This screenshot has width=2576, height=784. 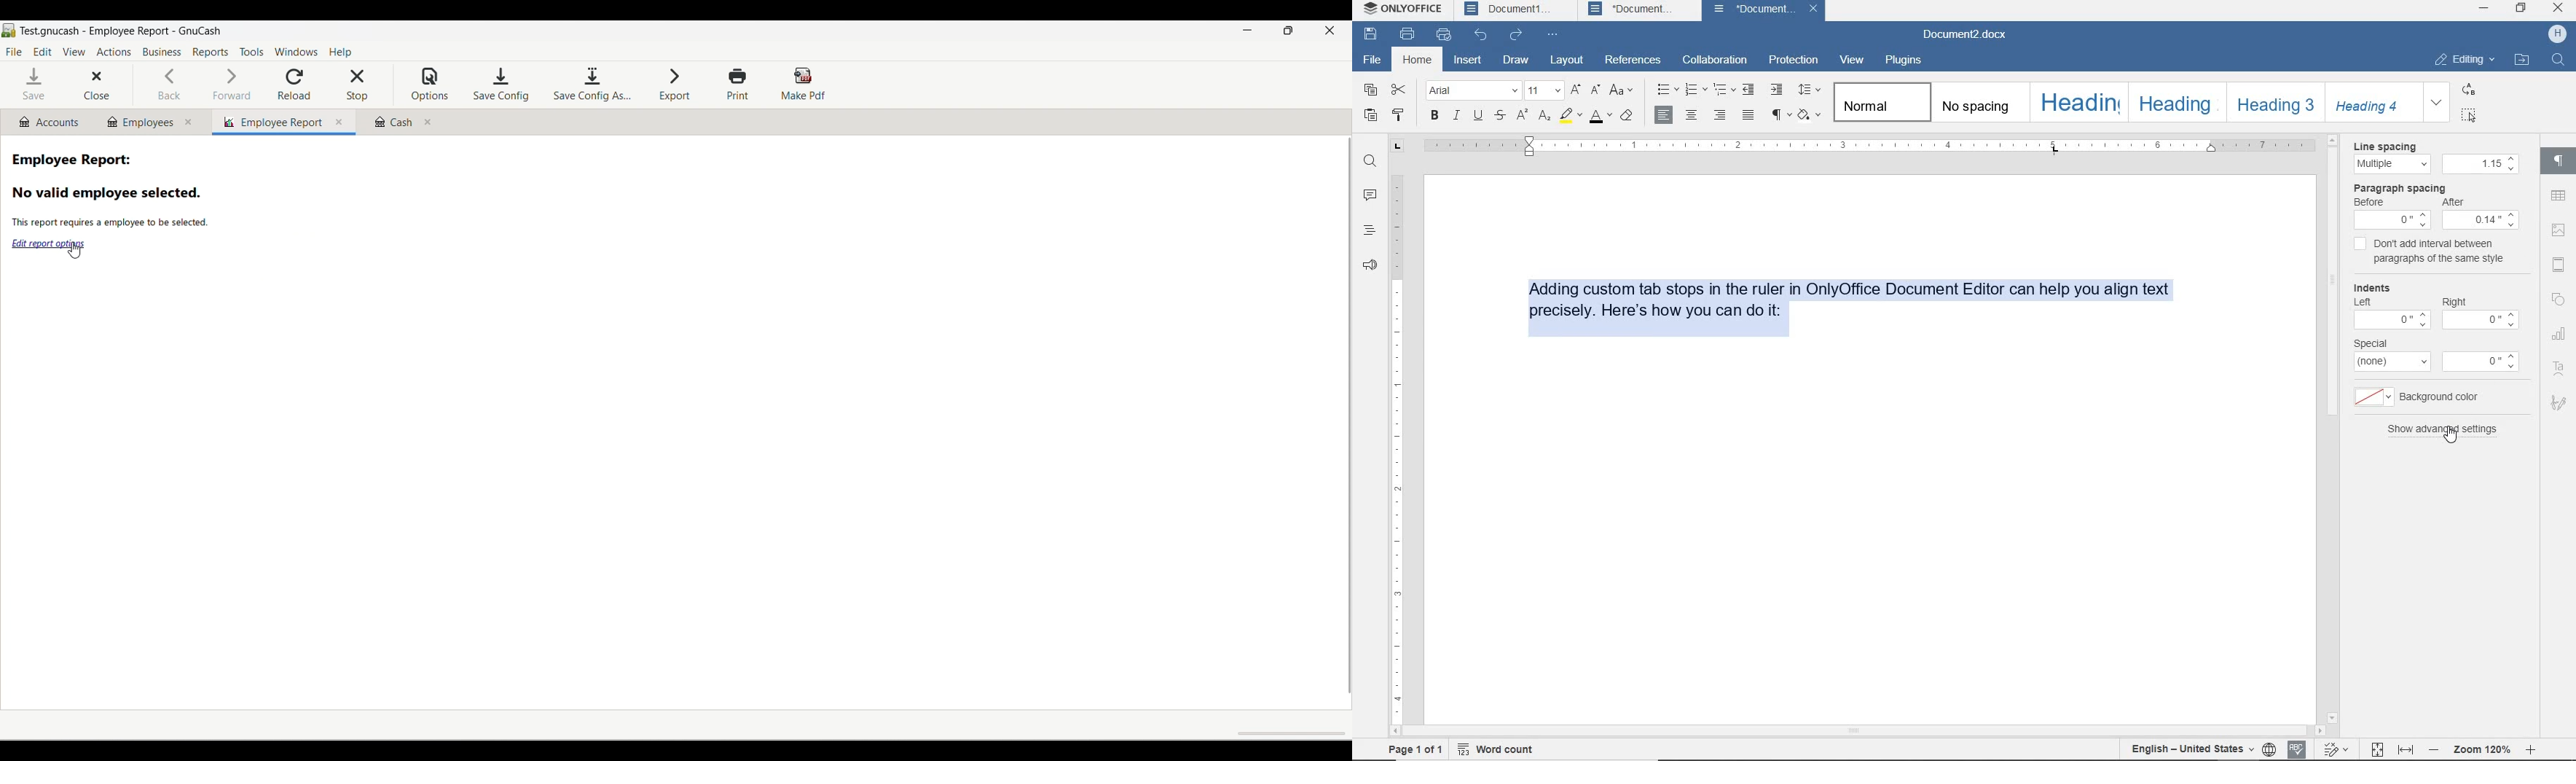 I want to click on shading, so click(x=1808, y=115).